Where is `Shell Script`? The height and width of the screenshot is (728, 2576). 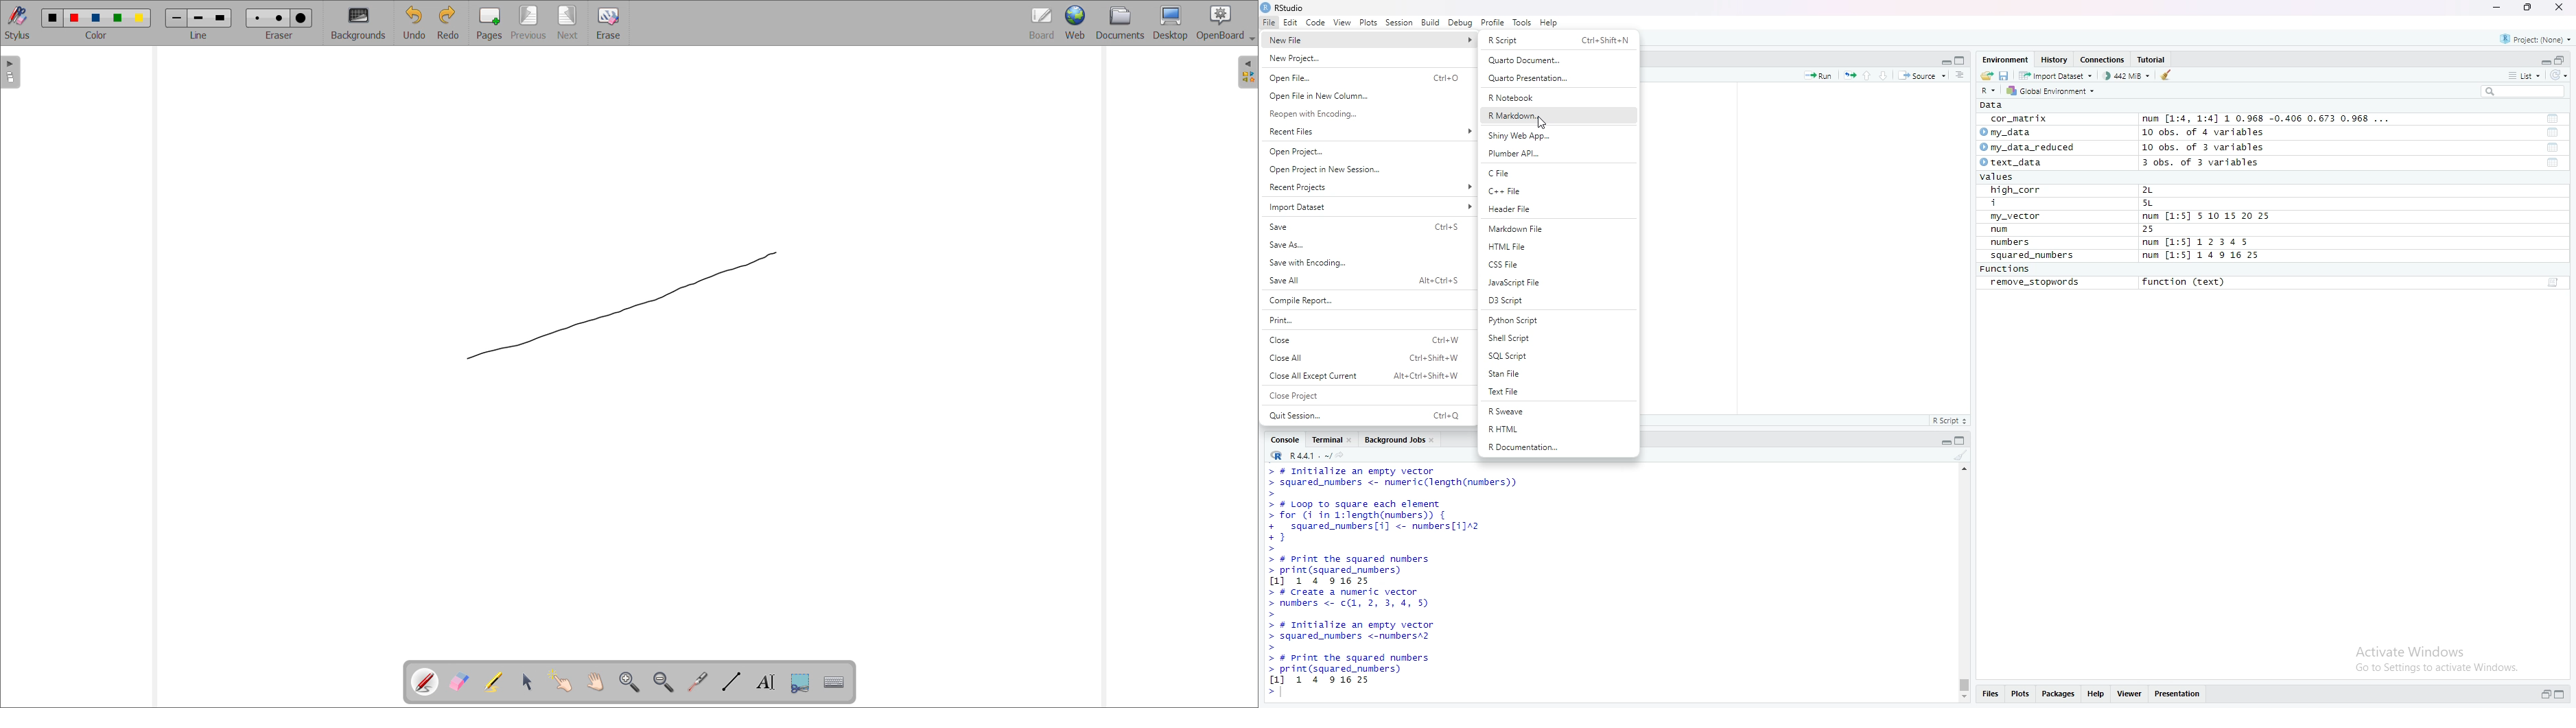 Shell Script is located at coordinates (1556, 338).